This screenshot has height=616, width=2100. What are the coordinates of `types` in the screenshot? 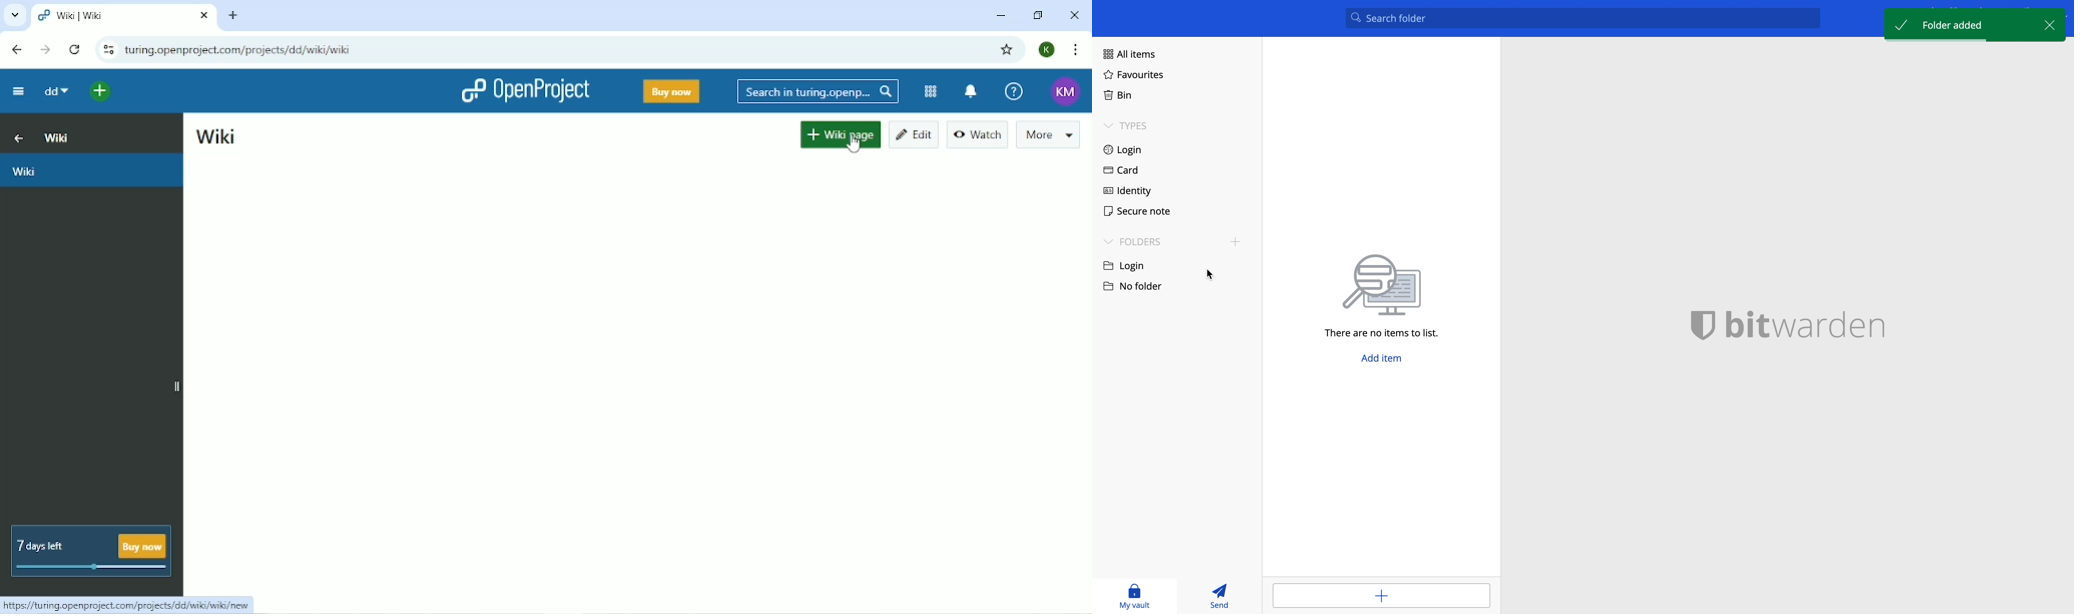 It's located at (1125, 126).